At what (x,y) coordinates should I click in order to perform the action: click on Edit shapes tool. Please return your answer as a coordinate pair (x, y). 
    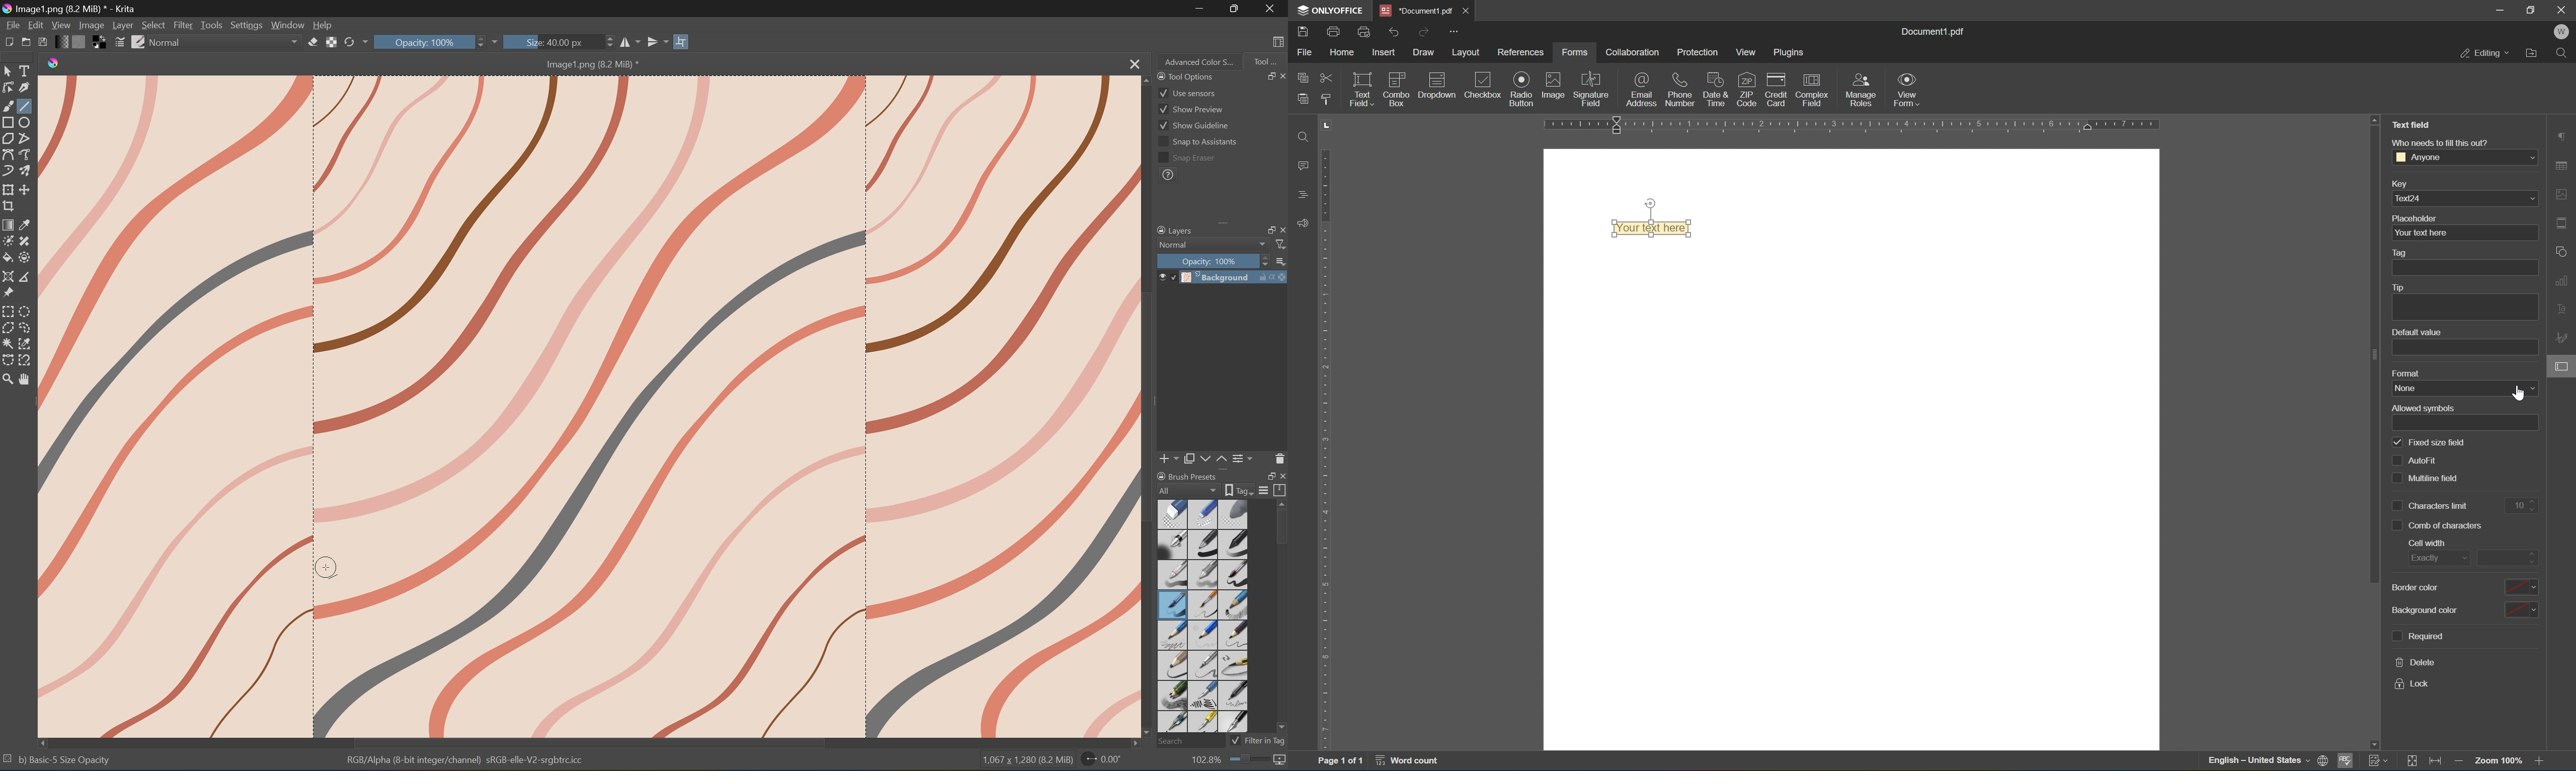
    Looking at the image, I should click on (8, 88).